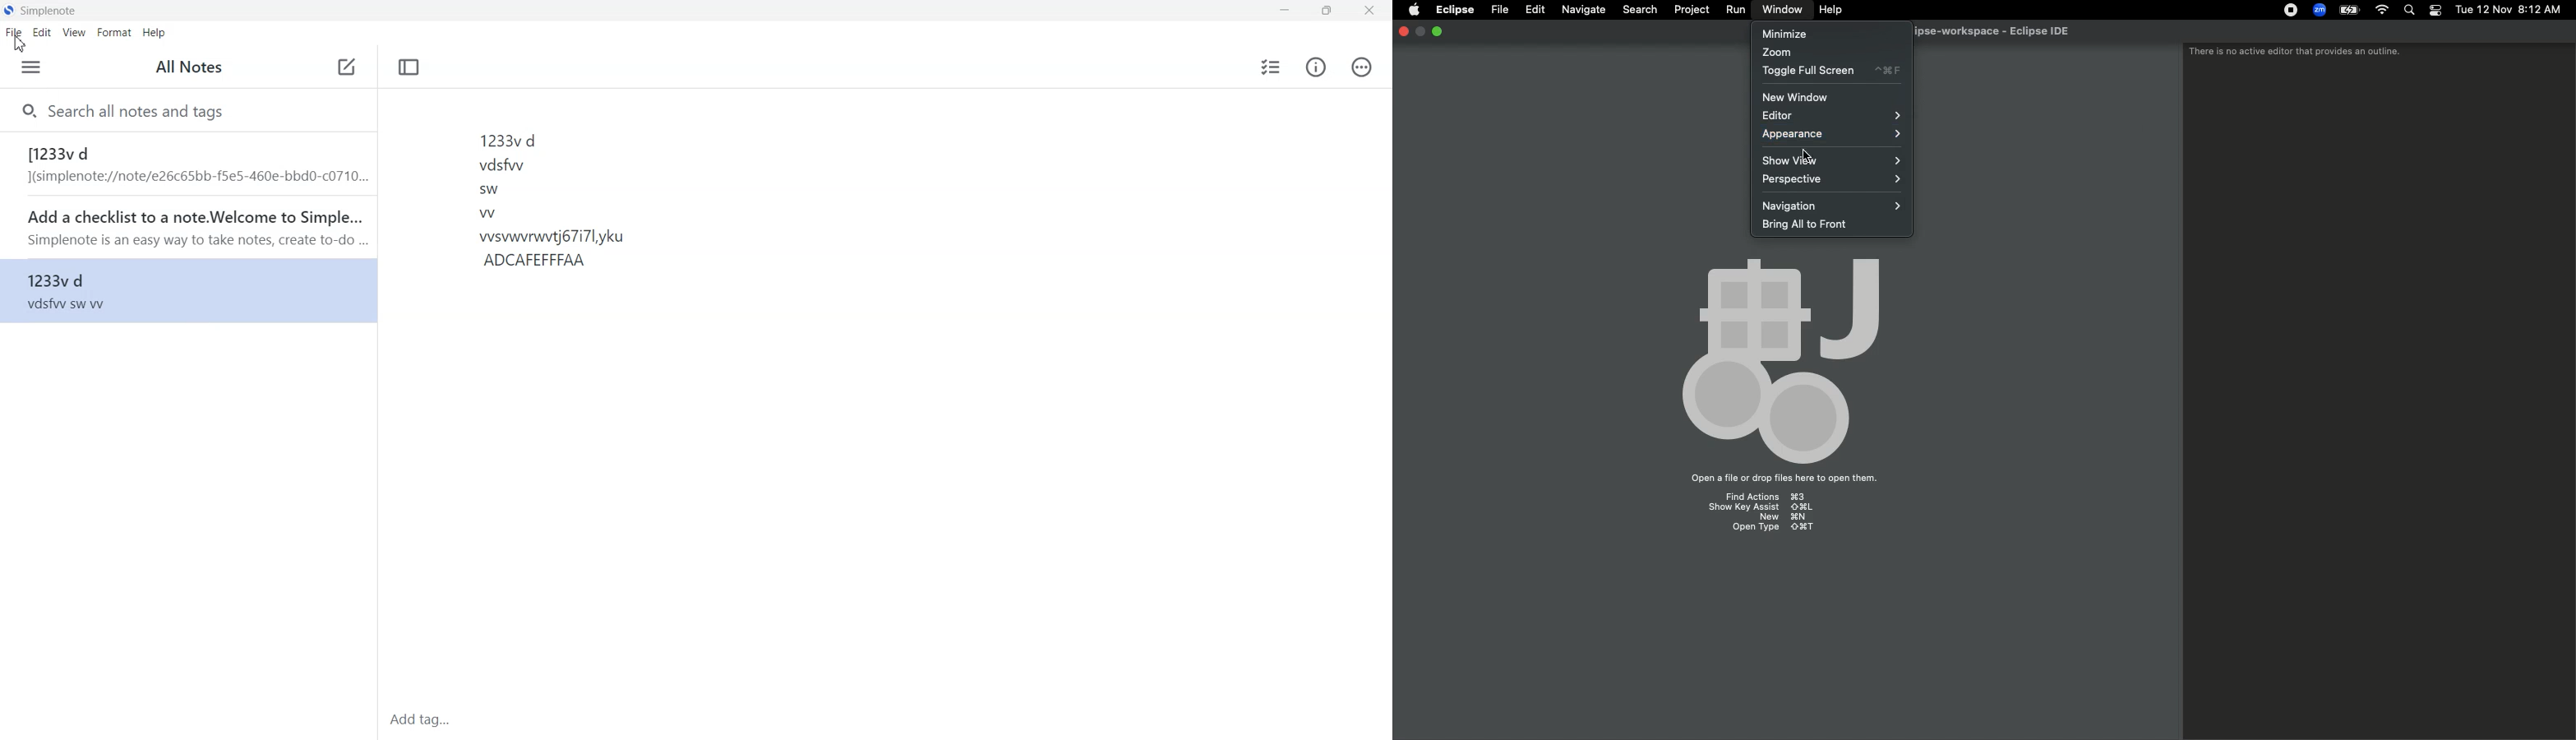  What do you see at coordinates (409, 67) in the screenshot?
I see `Toggle Focus Mode` at bounding box center [409, 67].